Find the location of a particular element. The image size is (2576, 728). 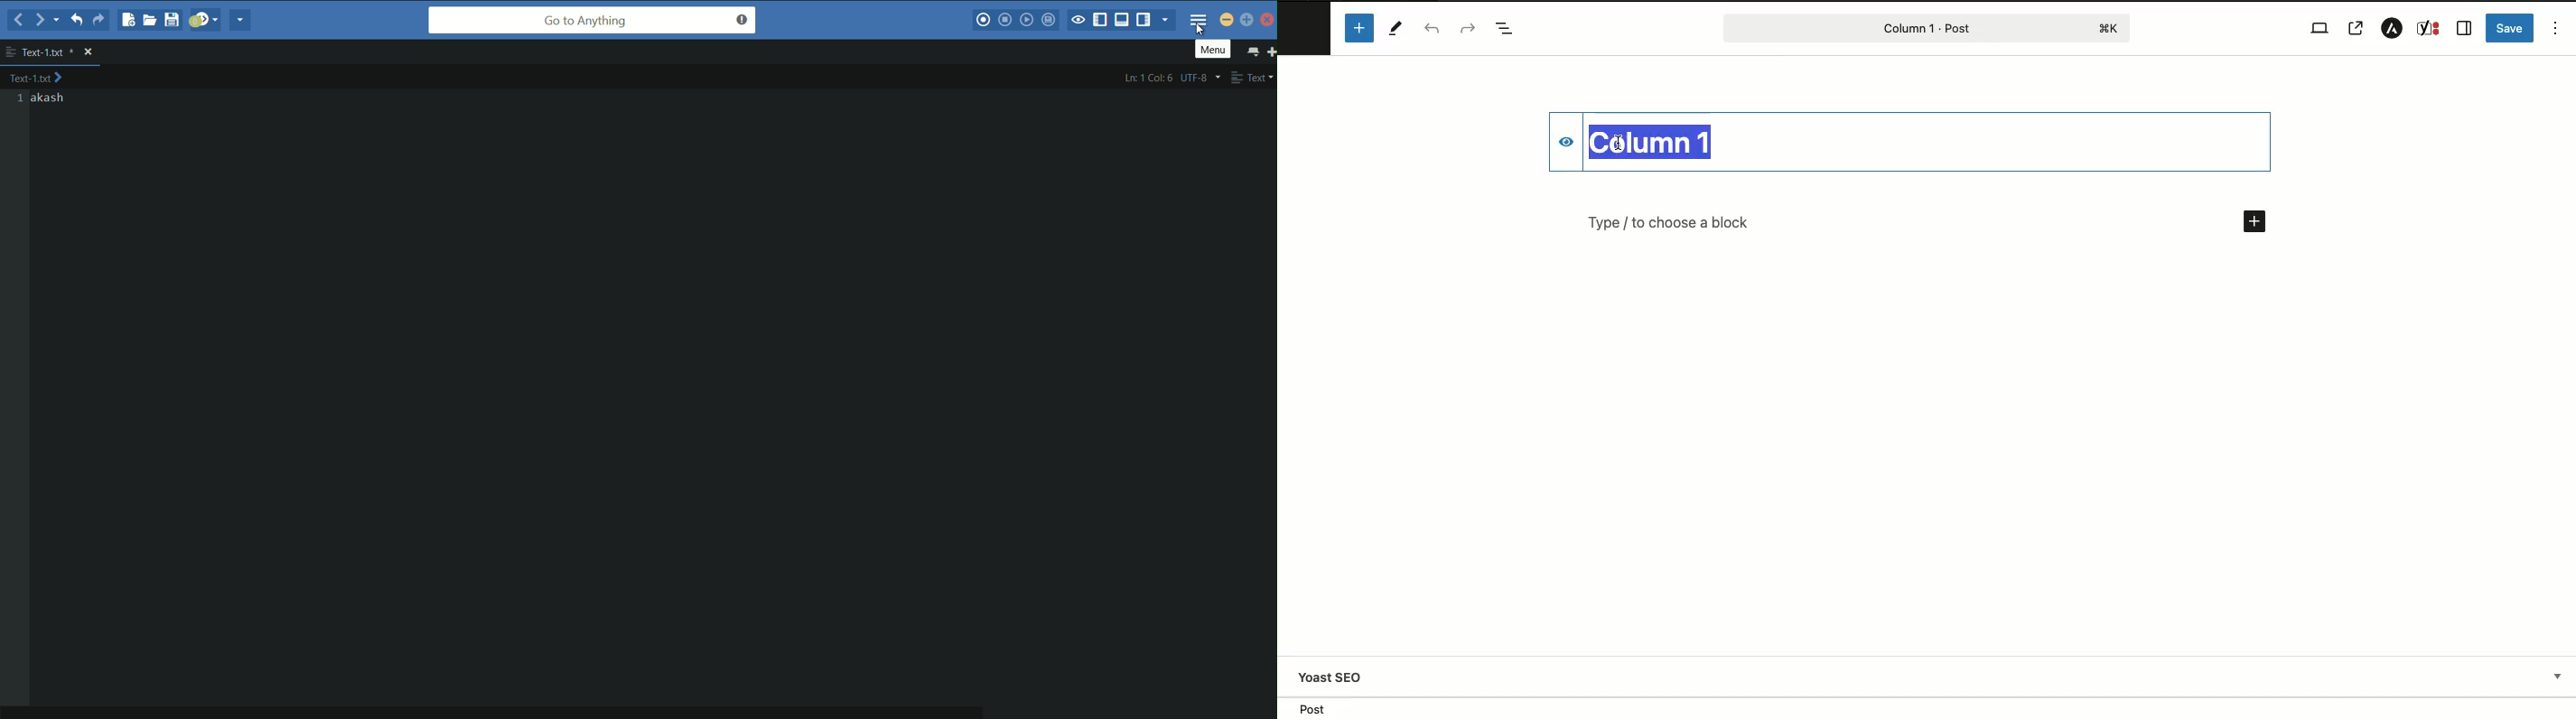

Wordpress logo is located at coordinates (1304, 23).